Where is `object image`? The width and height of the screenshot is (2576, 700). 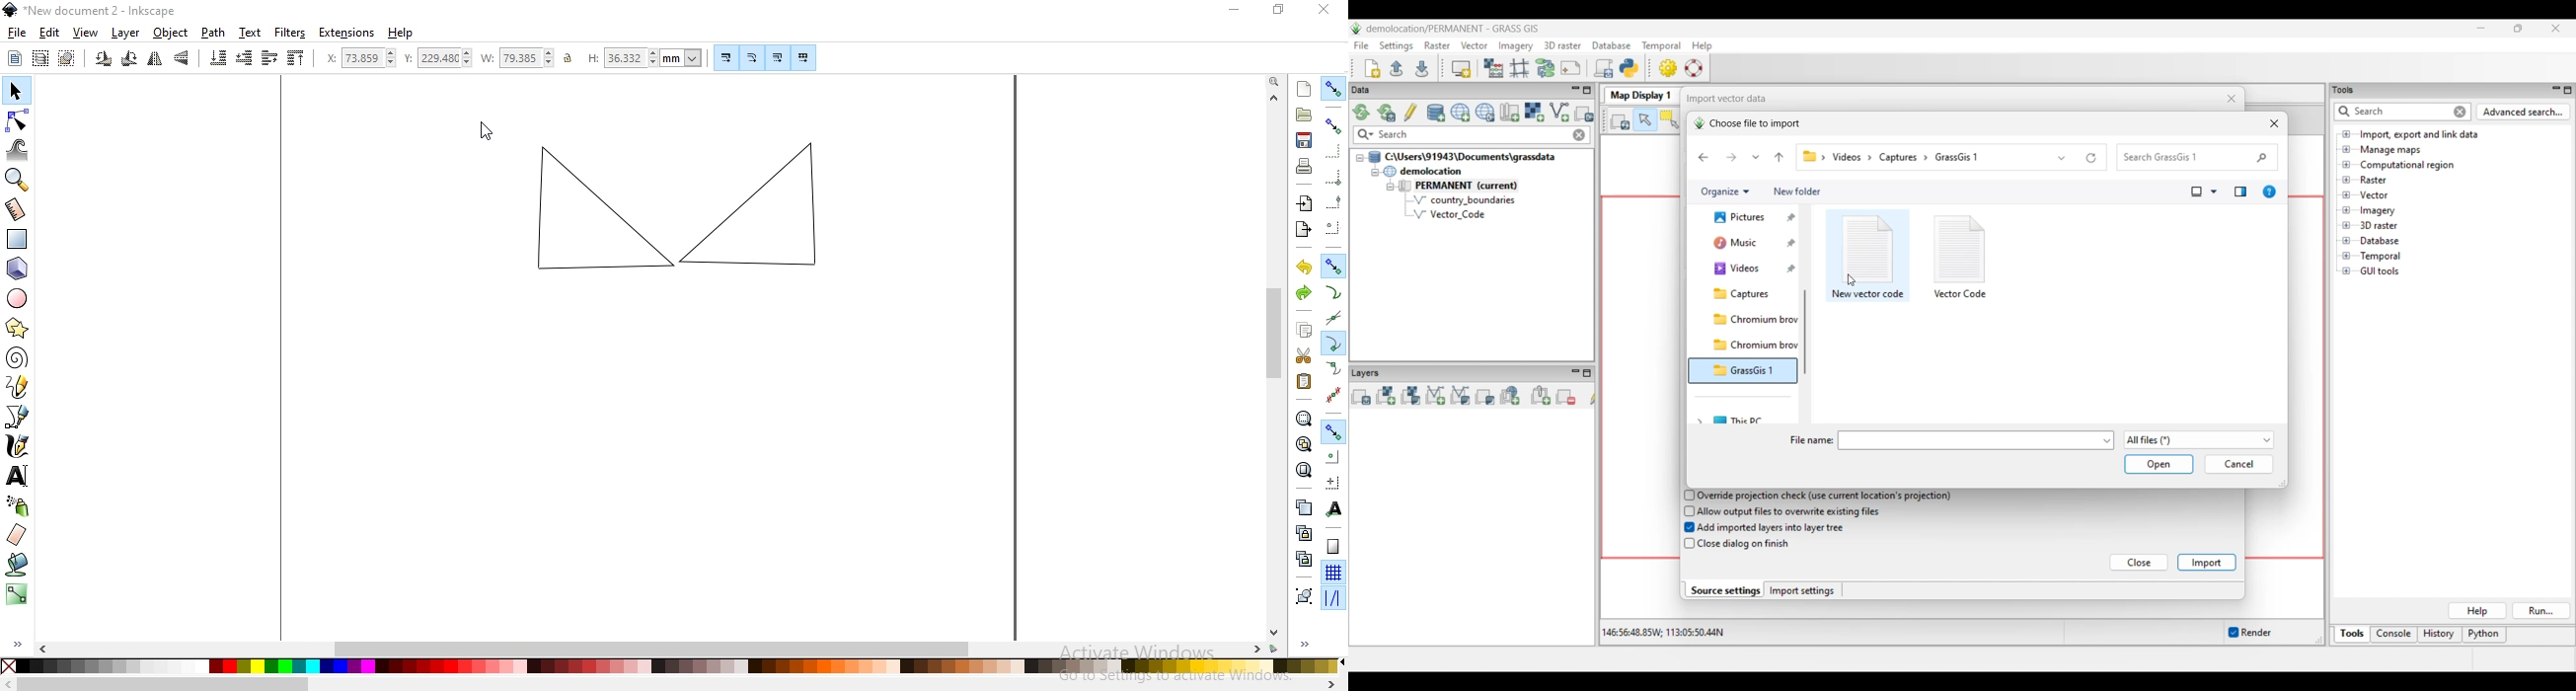 object image is located at coordinates (672, 211).